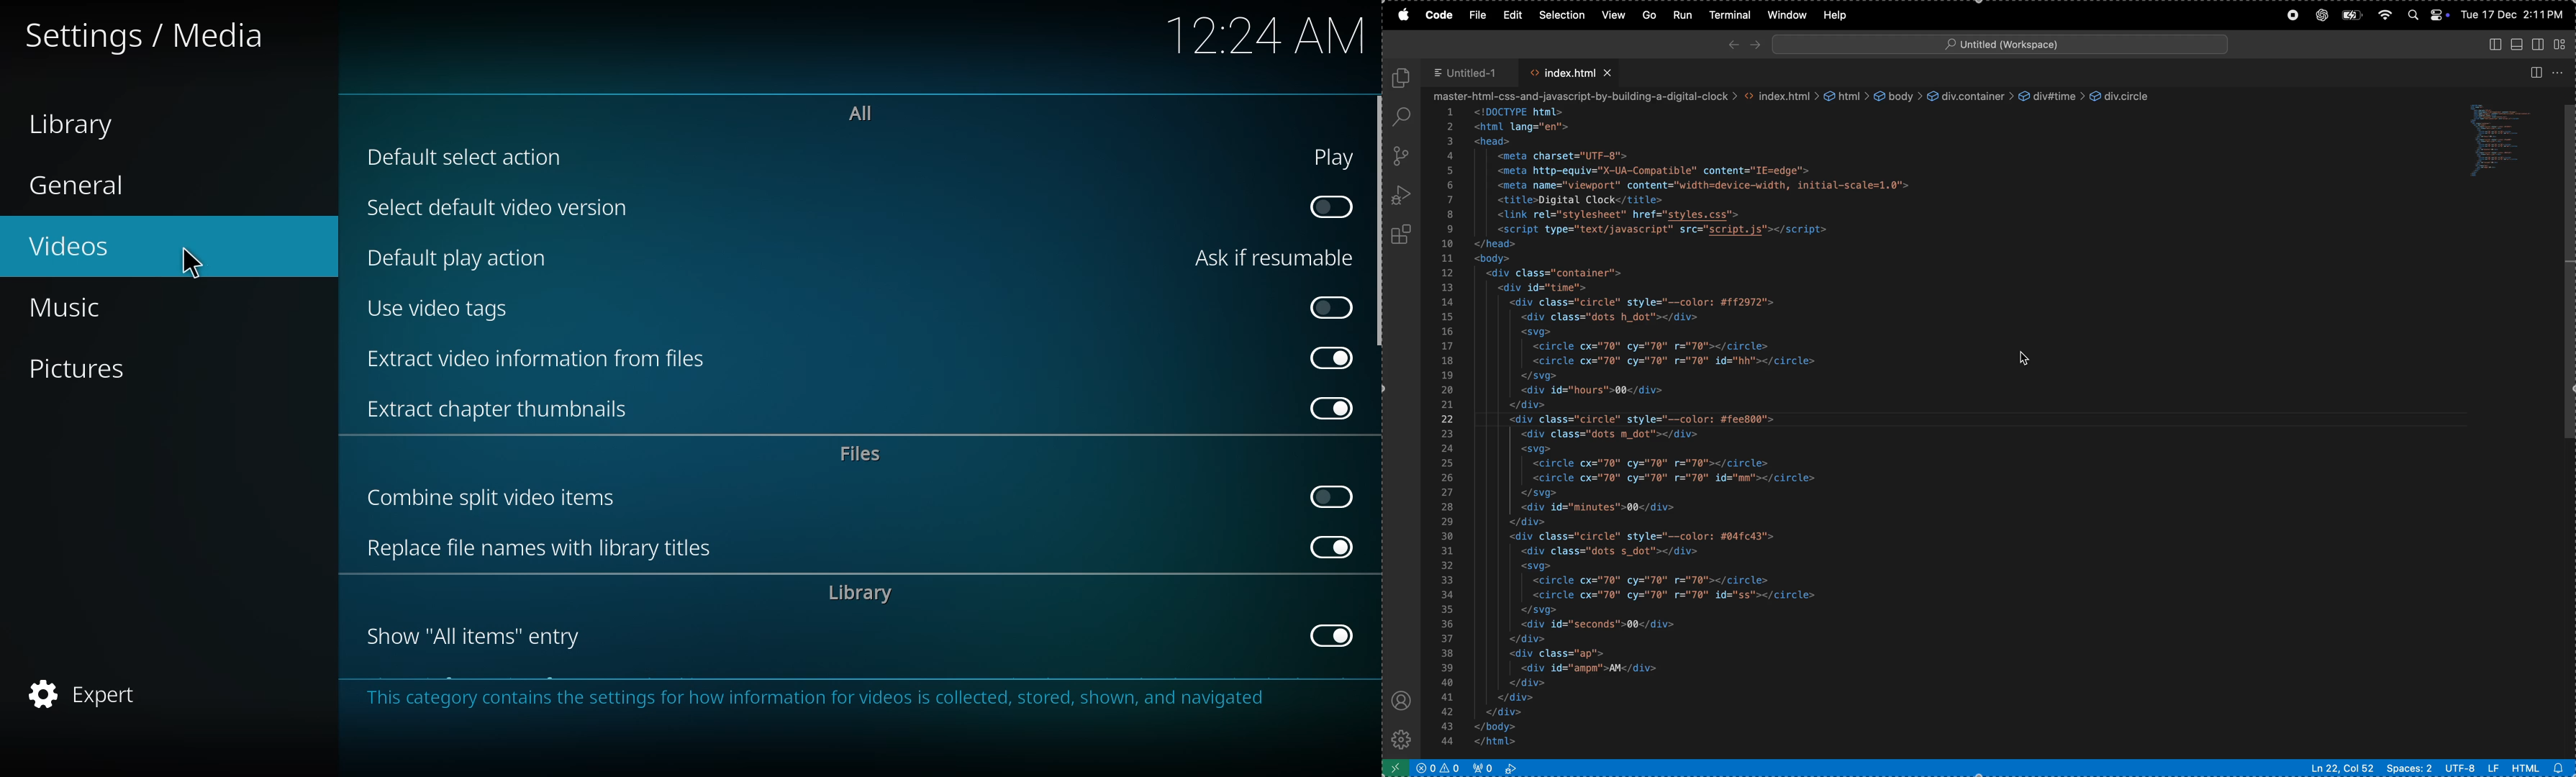 This screenshot has height=784, width=2576. I want to click on library, so click(866, 595).